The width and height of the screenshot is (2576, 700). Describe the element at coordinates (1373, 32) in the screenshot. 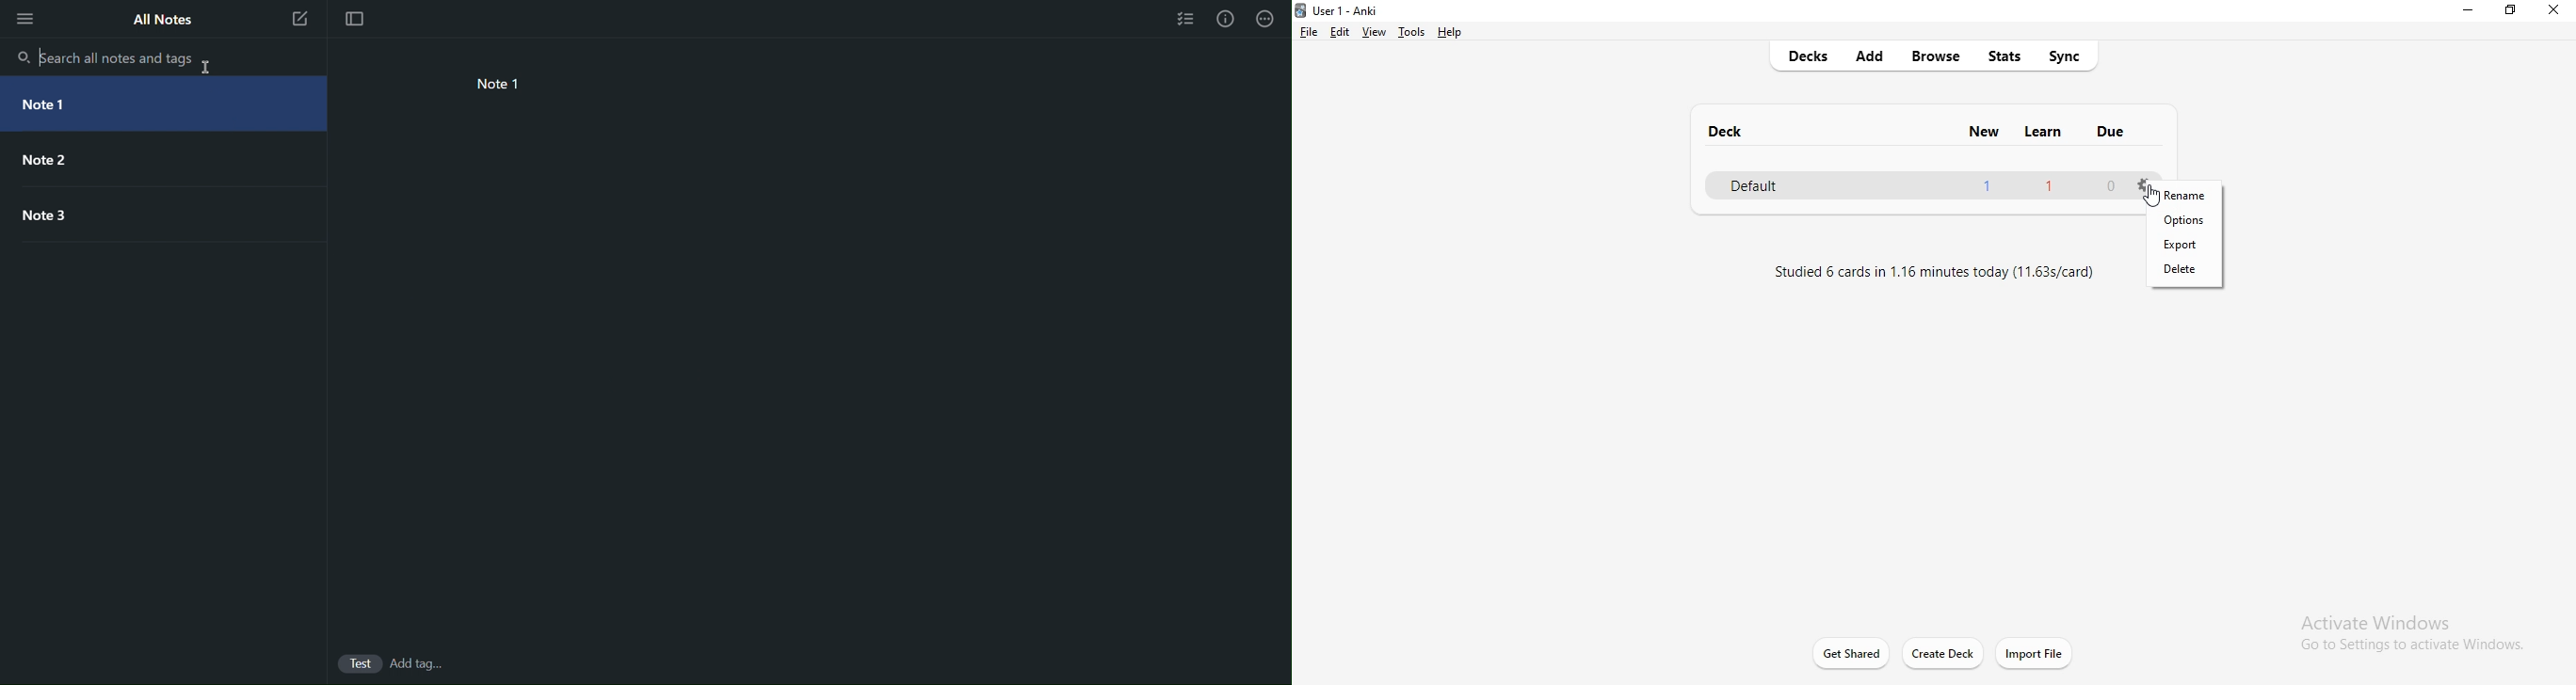

I see `view` at that location.